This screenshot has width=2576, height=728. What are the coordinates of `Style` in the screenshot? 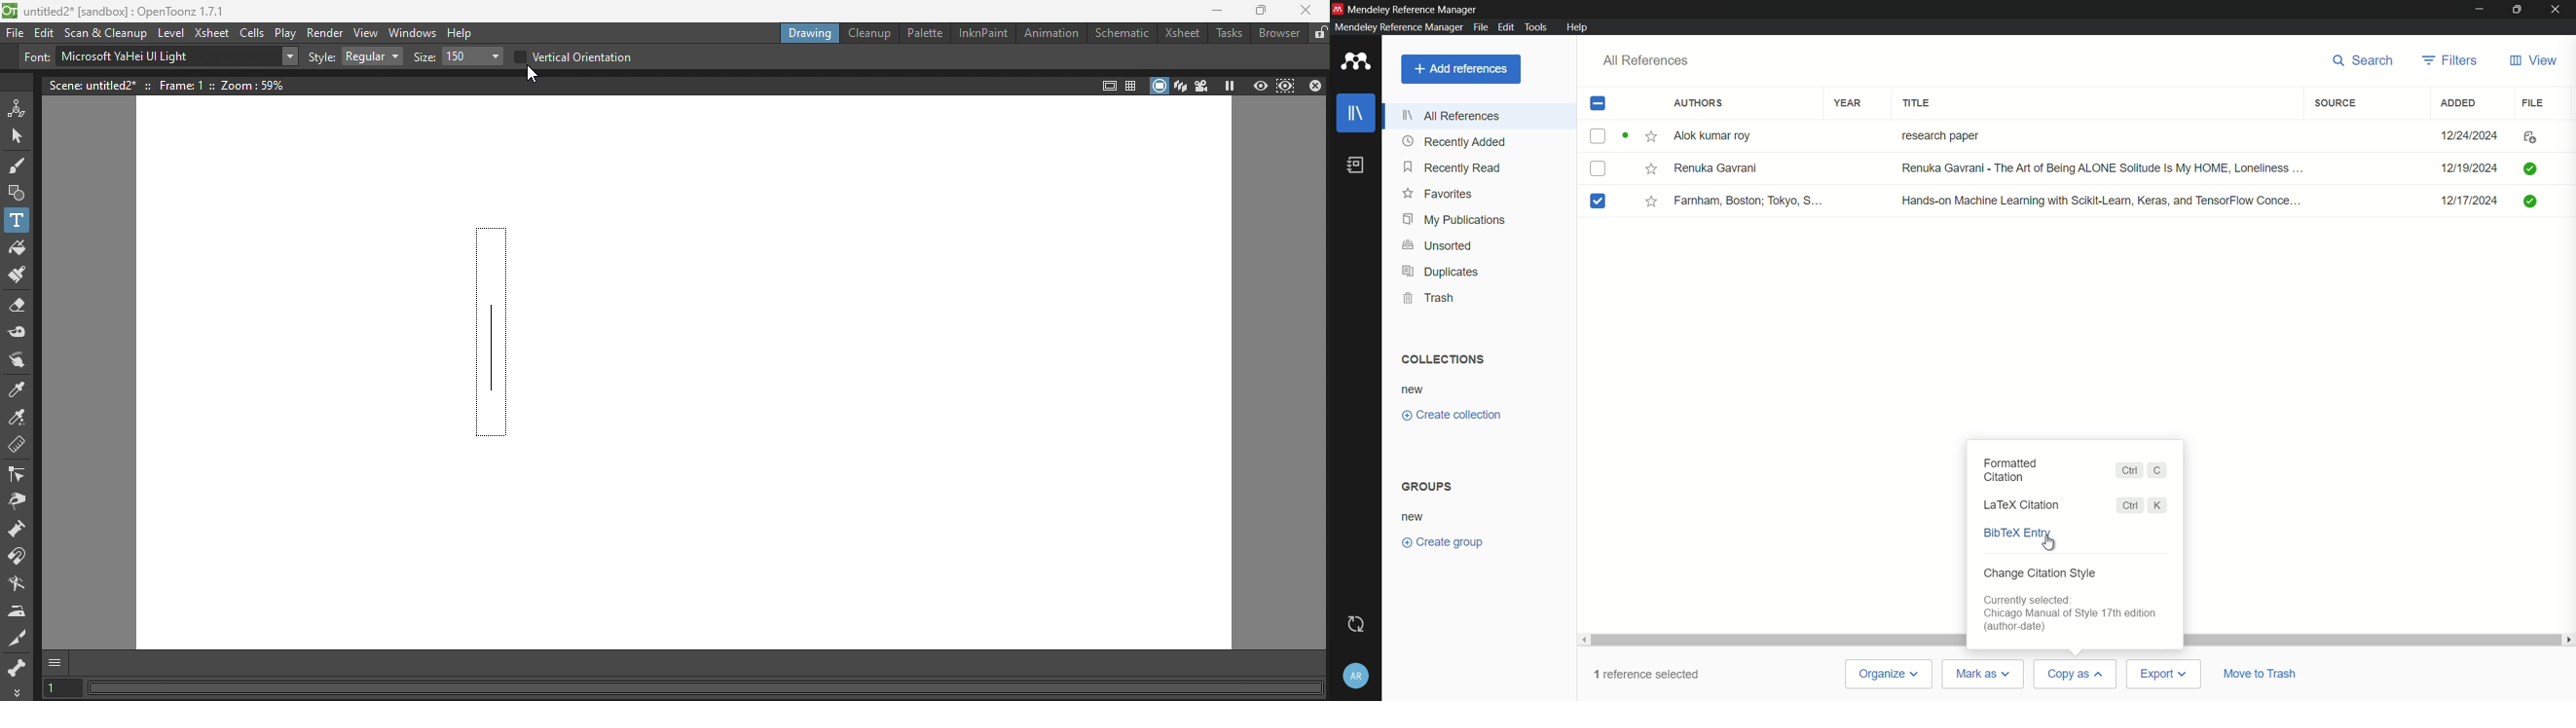 It's located at (323, 56).